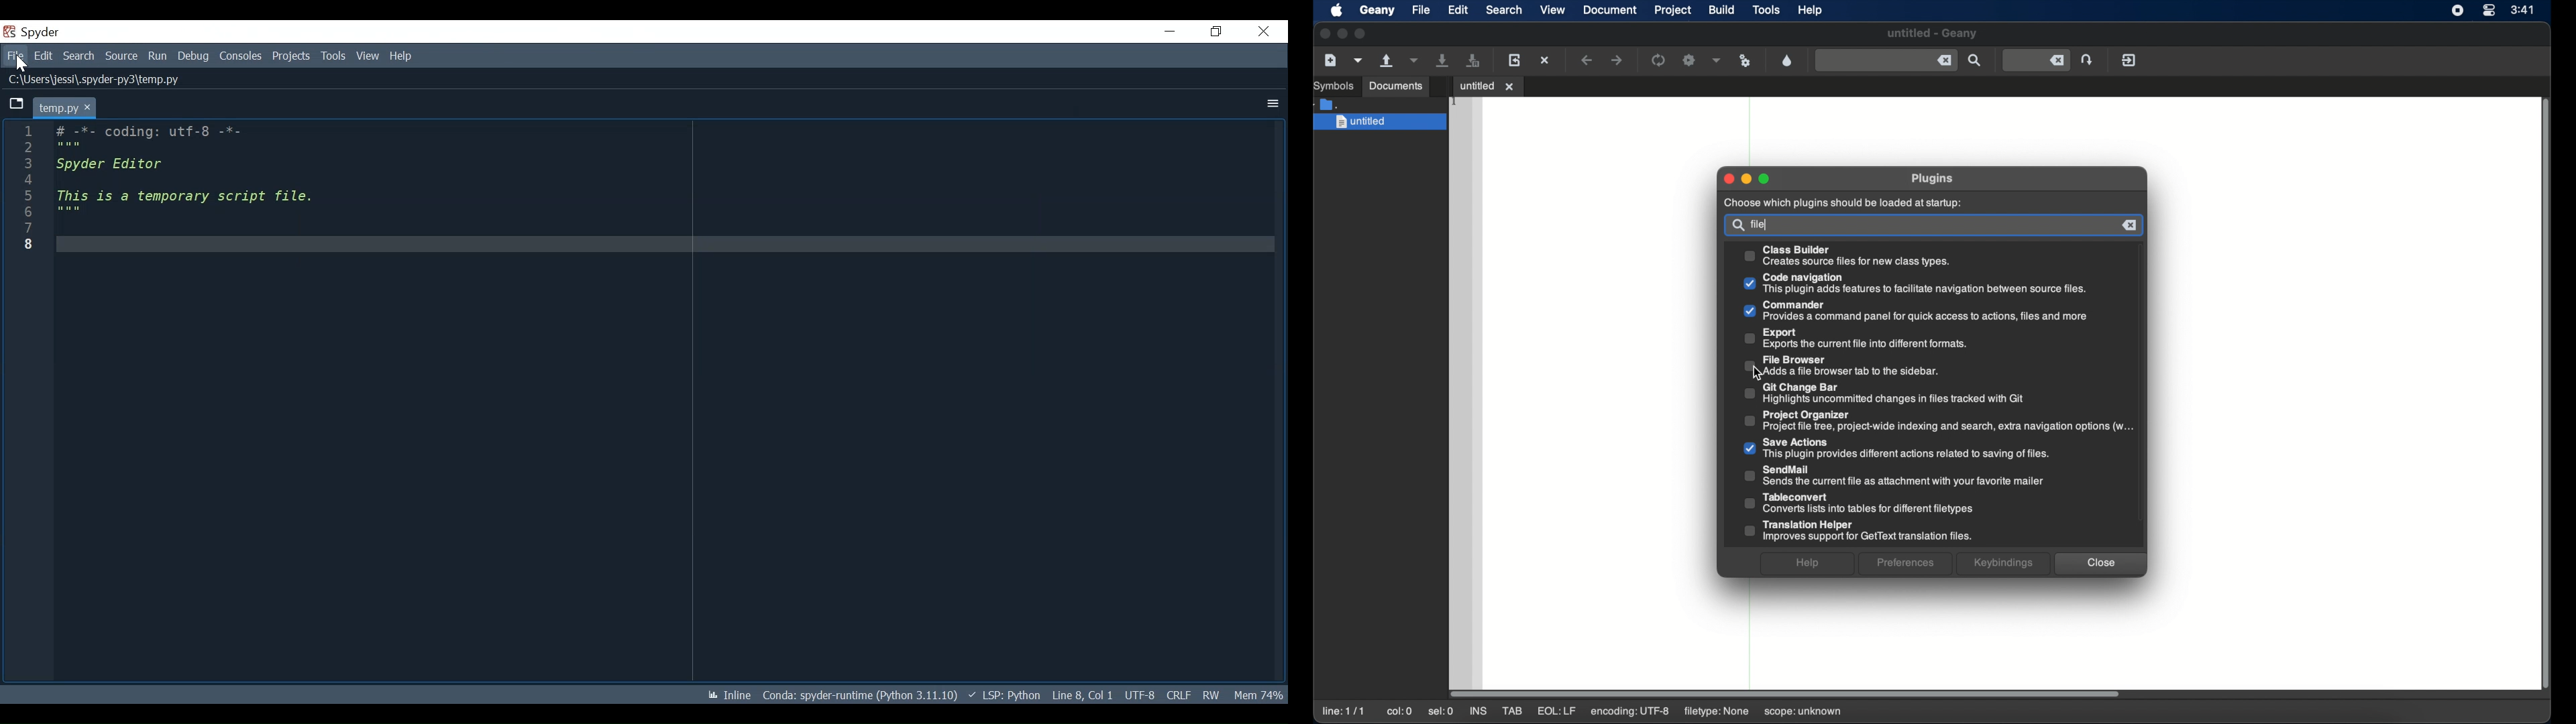 This screenshot has width=2576, height=728. I want to click on 1 23 4 5 6 7 8, so click(28, 186).